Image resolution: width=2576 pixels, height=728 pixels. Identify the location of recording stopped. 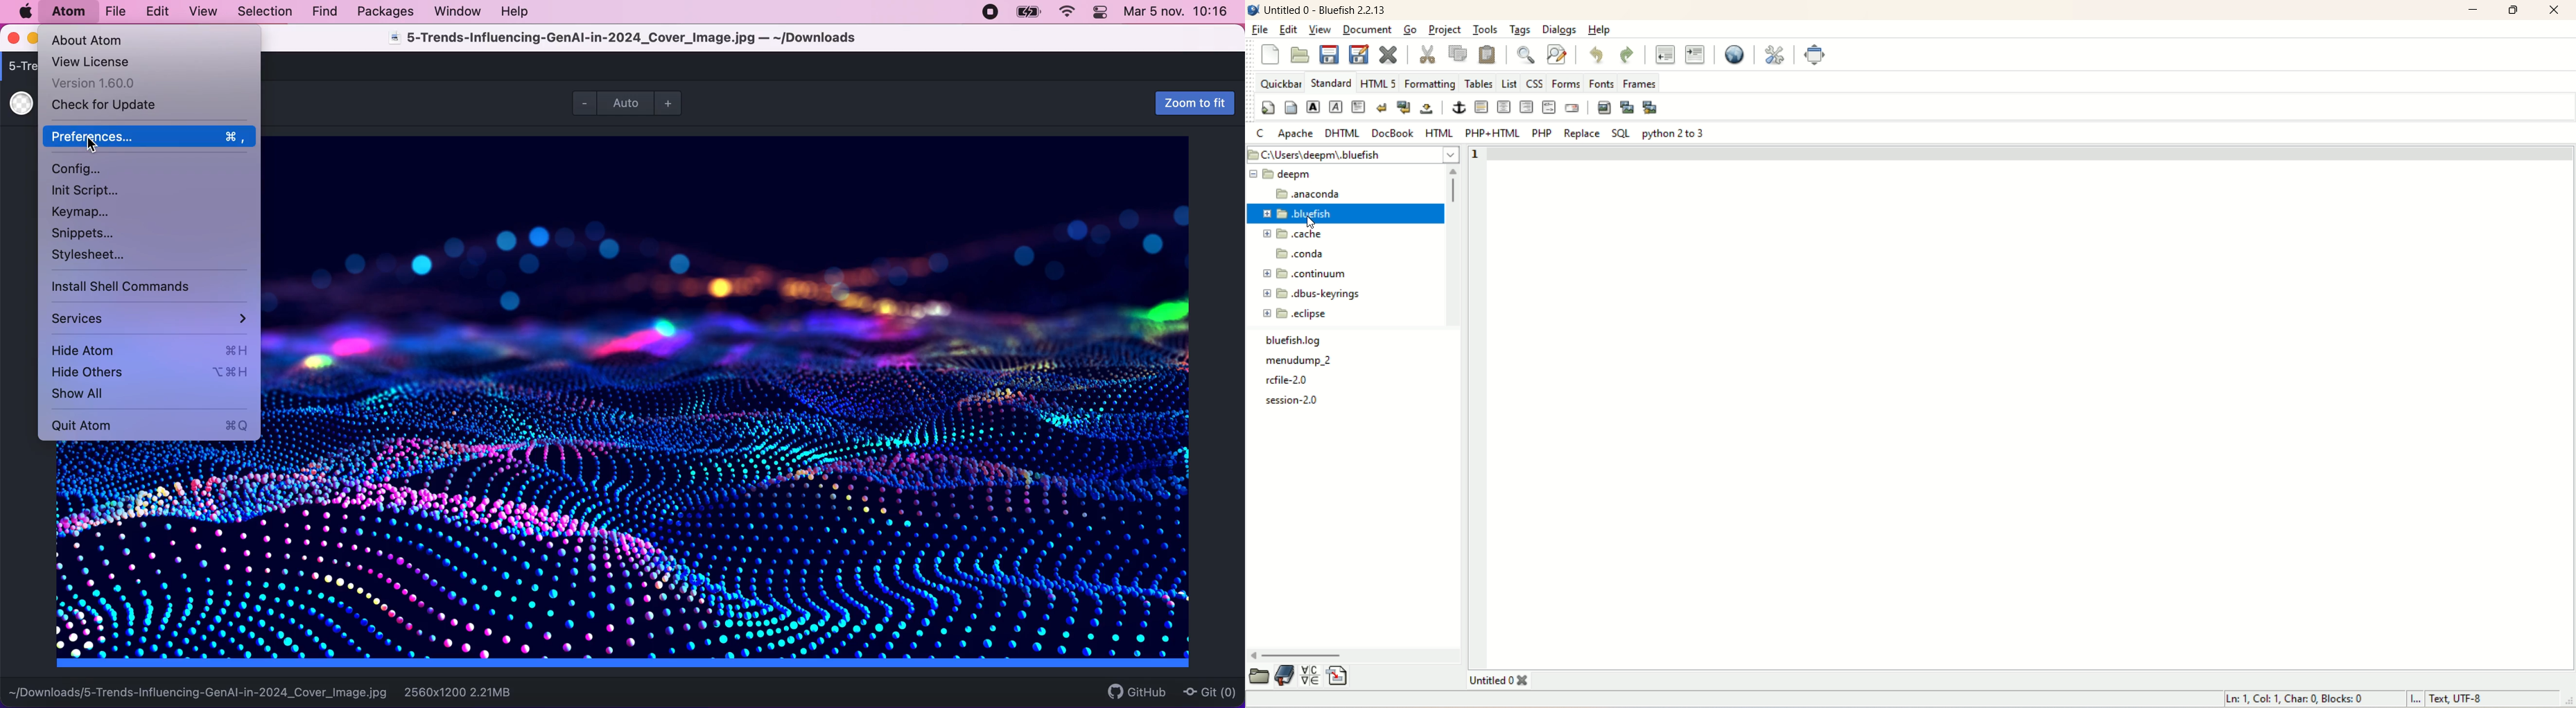
(989, 11).